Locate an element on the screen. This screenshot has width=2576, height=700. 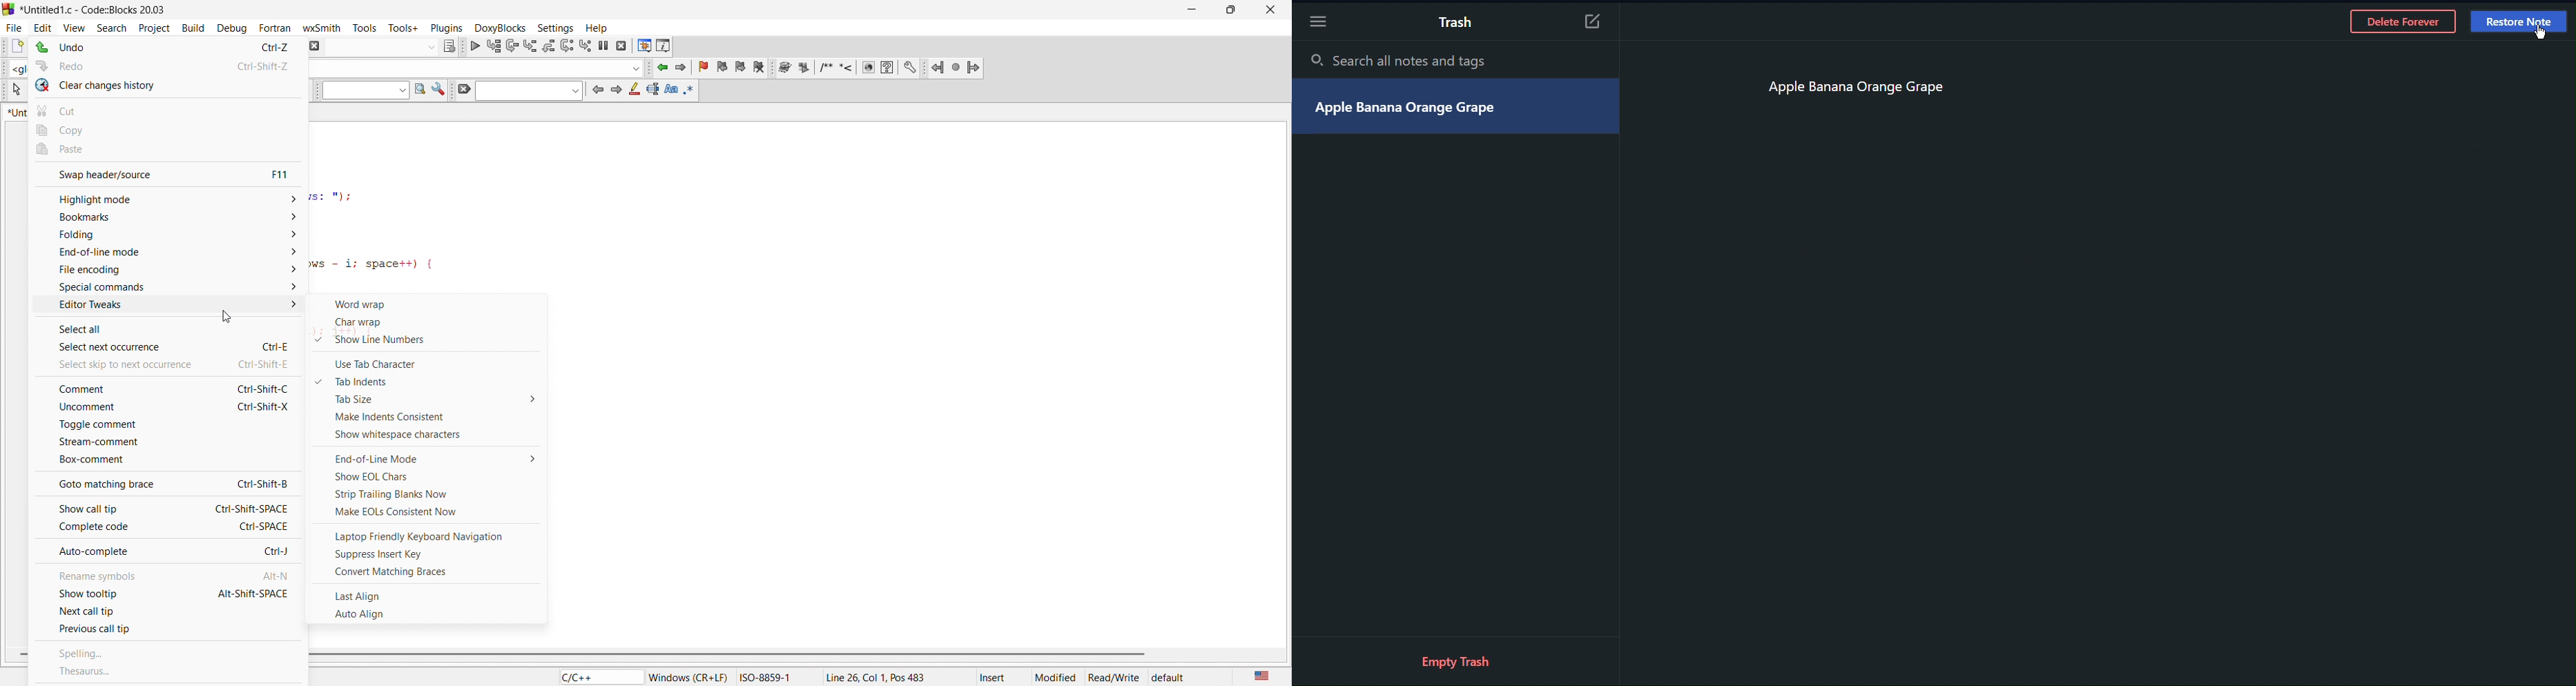
Apple Banana Orange Grape is located at coordinates (1420, 110).